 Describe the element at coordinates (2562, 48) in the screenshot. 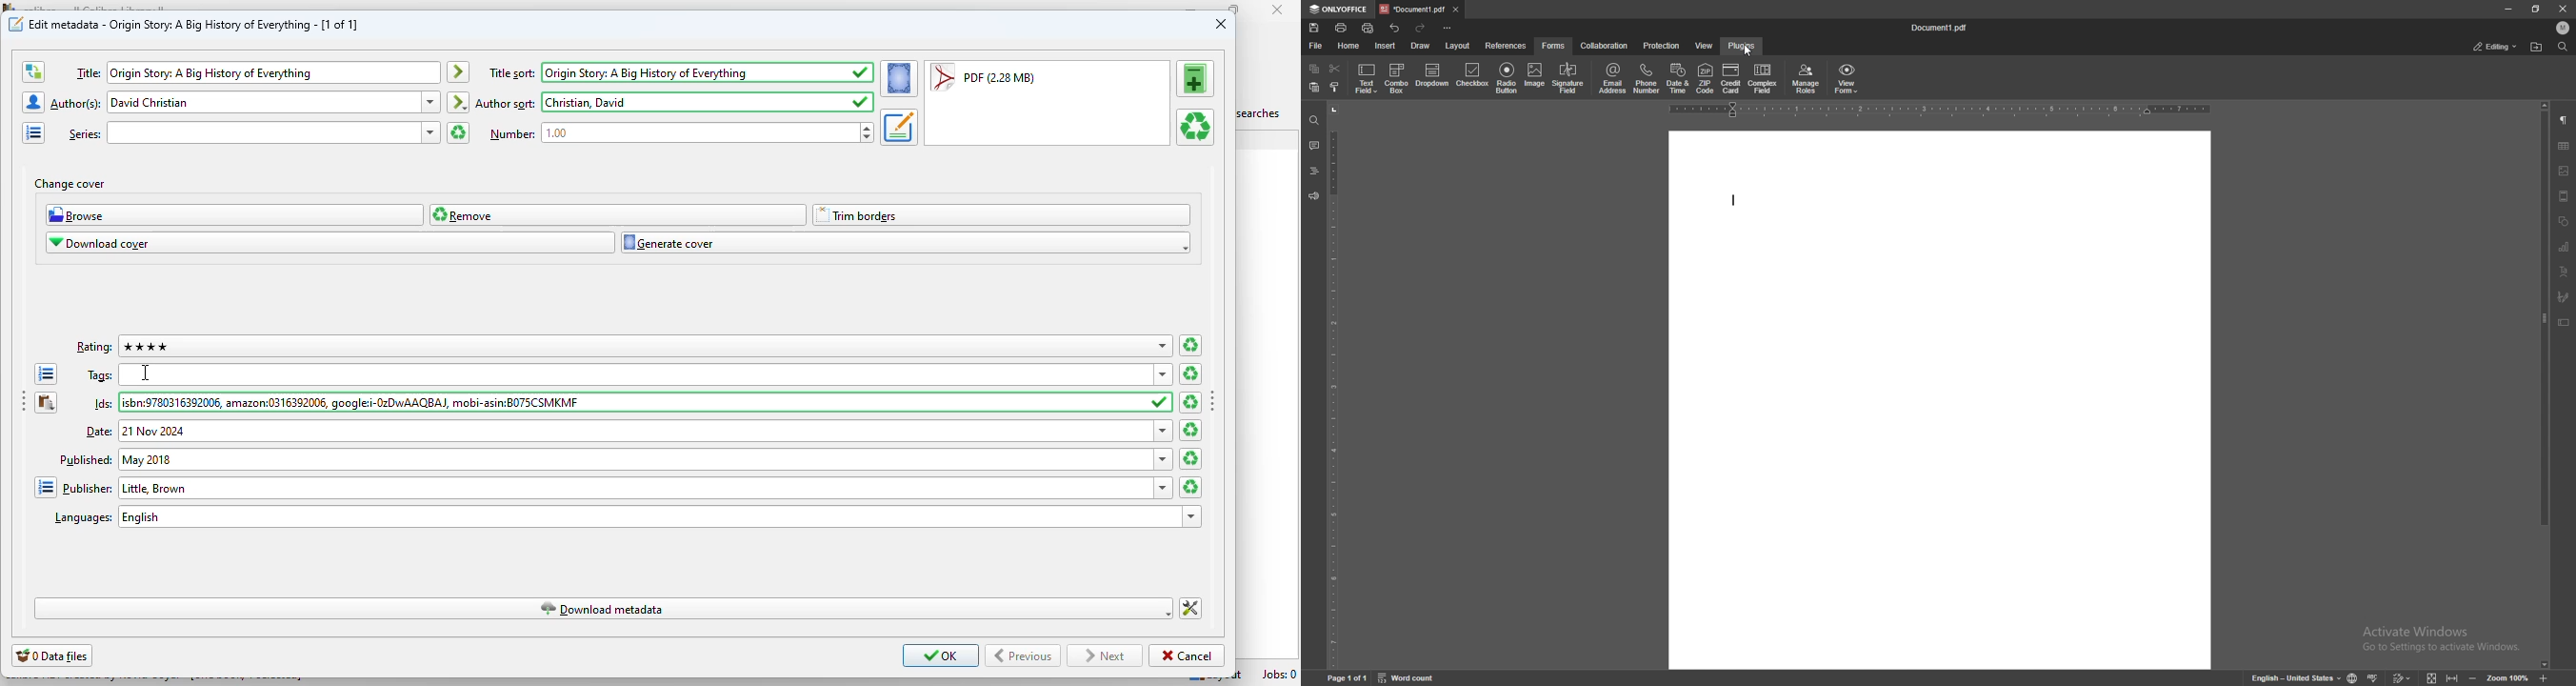

I see `find` at that location.